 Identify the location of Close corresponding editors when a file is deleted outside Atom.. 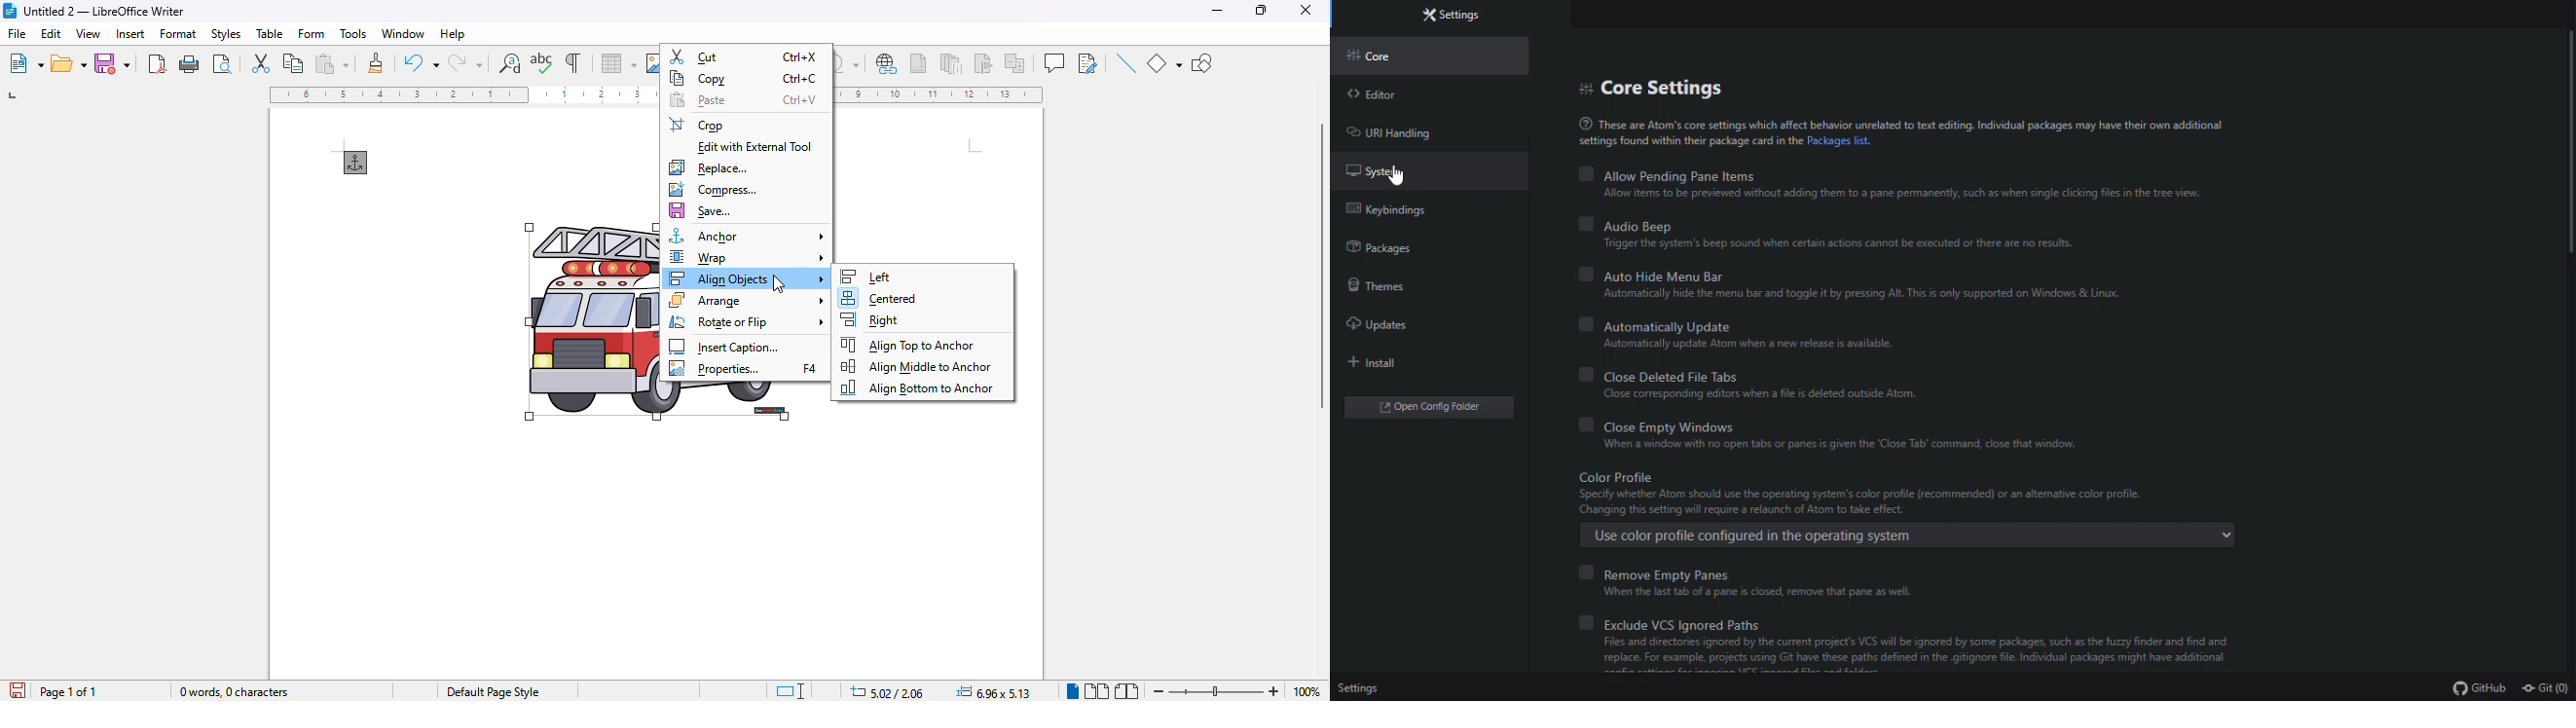
(1744, 394).